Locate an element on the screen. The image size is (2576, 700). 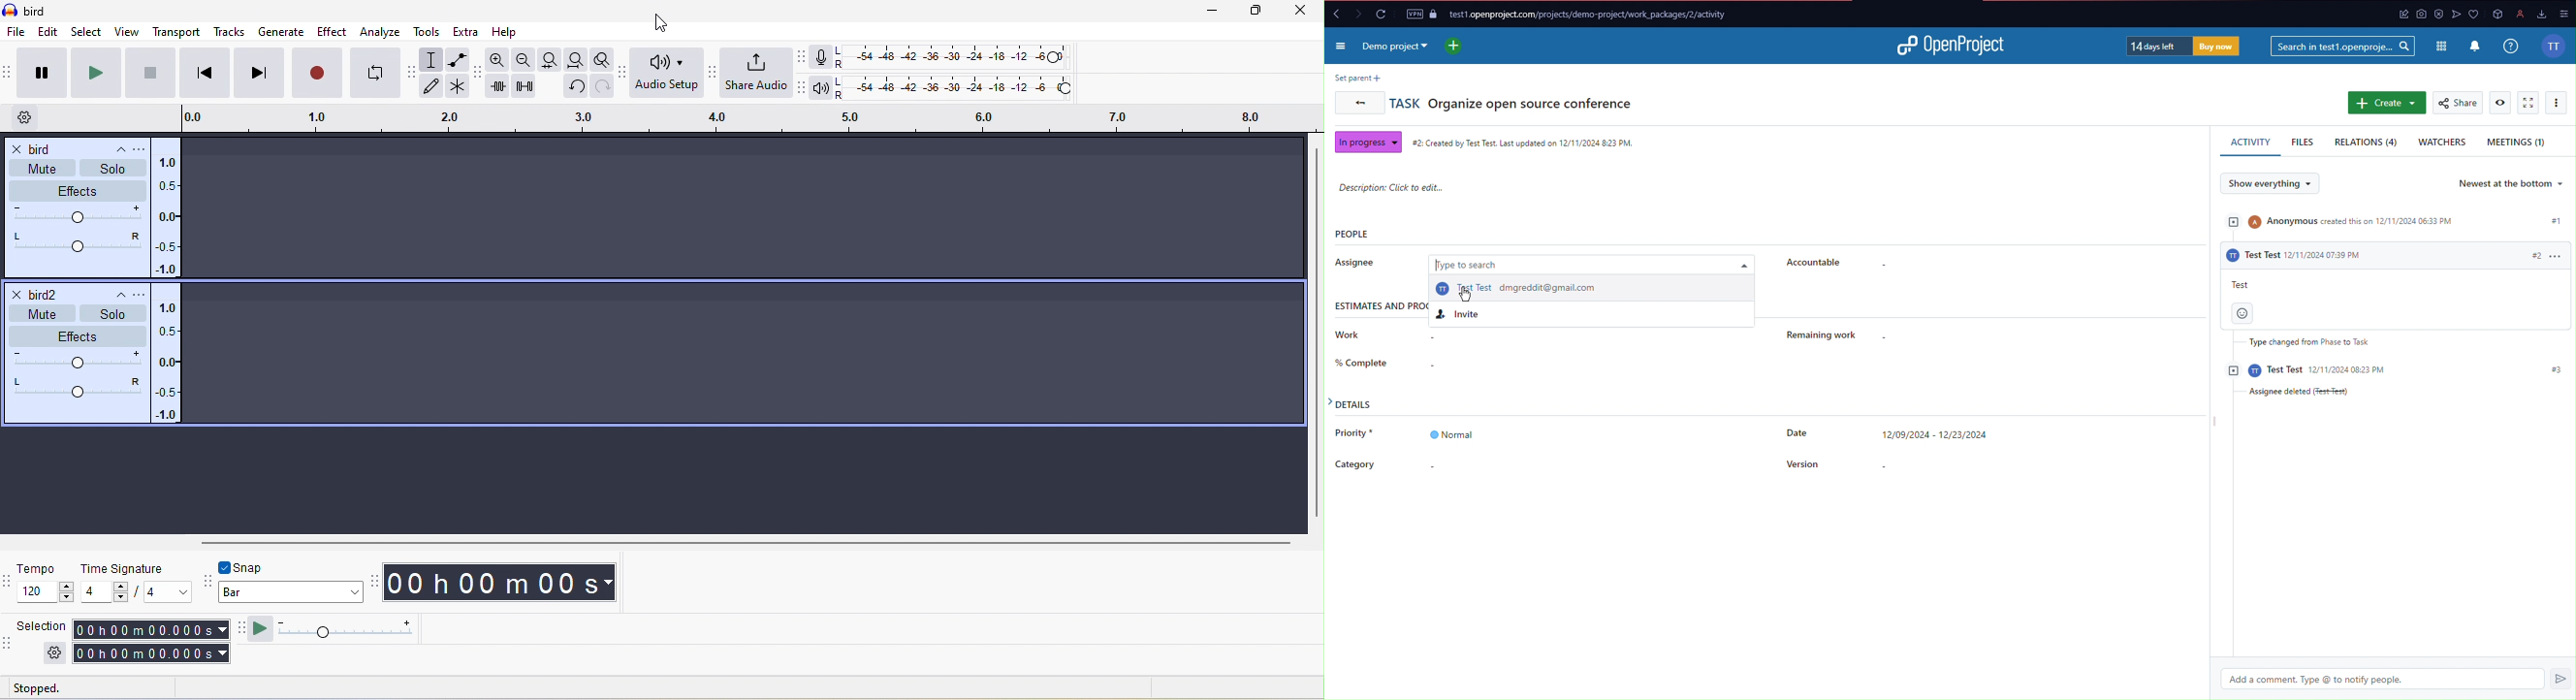
audacity edit tool is located at coordinates (476, 74).